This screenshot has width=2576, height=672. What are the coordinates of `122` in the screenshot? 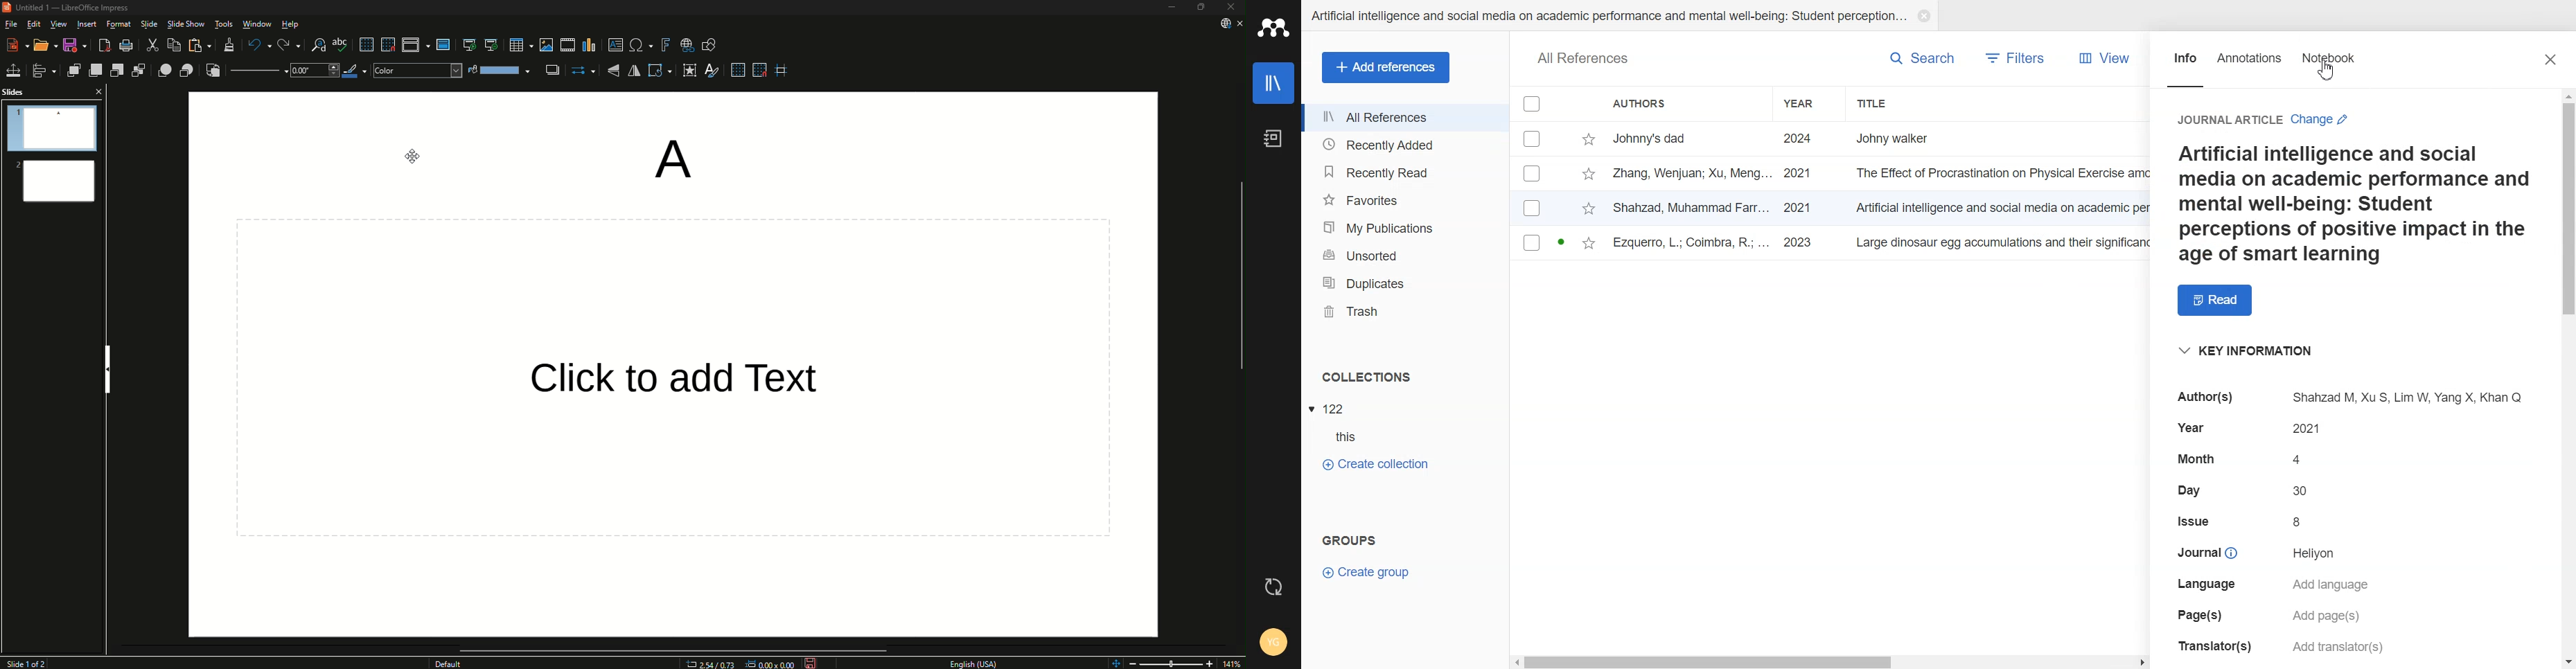 It's located at (1335, 409).